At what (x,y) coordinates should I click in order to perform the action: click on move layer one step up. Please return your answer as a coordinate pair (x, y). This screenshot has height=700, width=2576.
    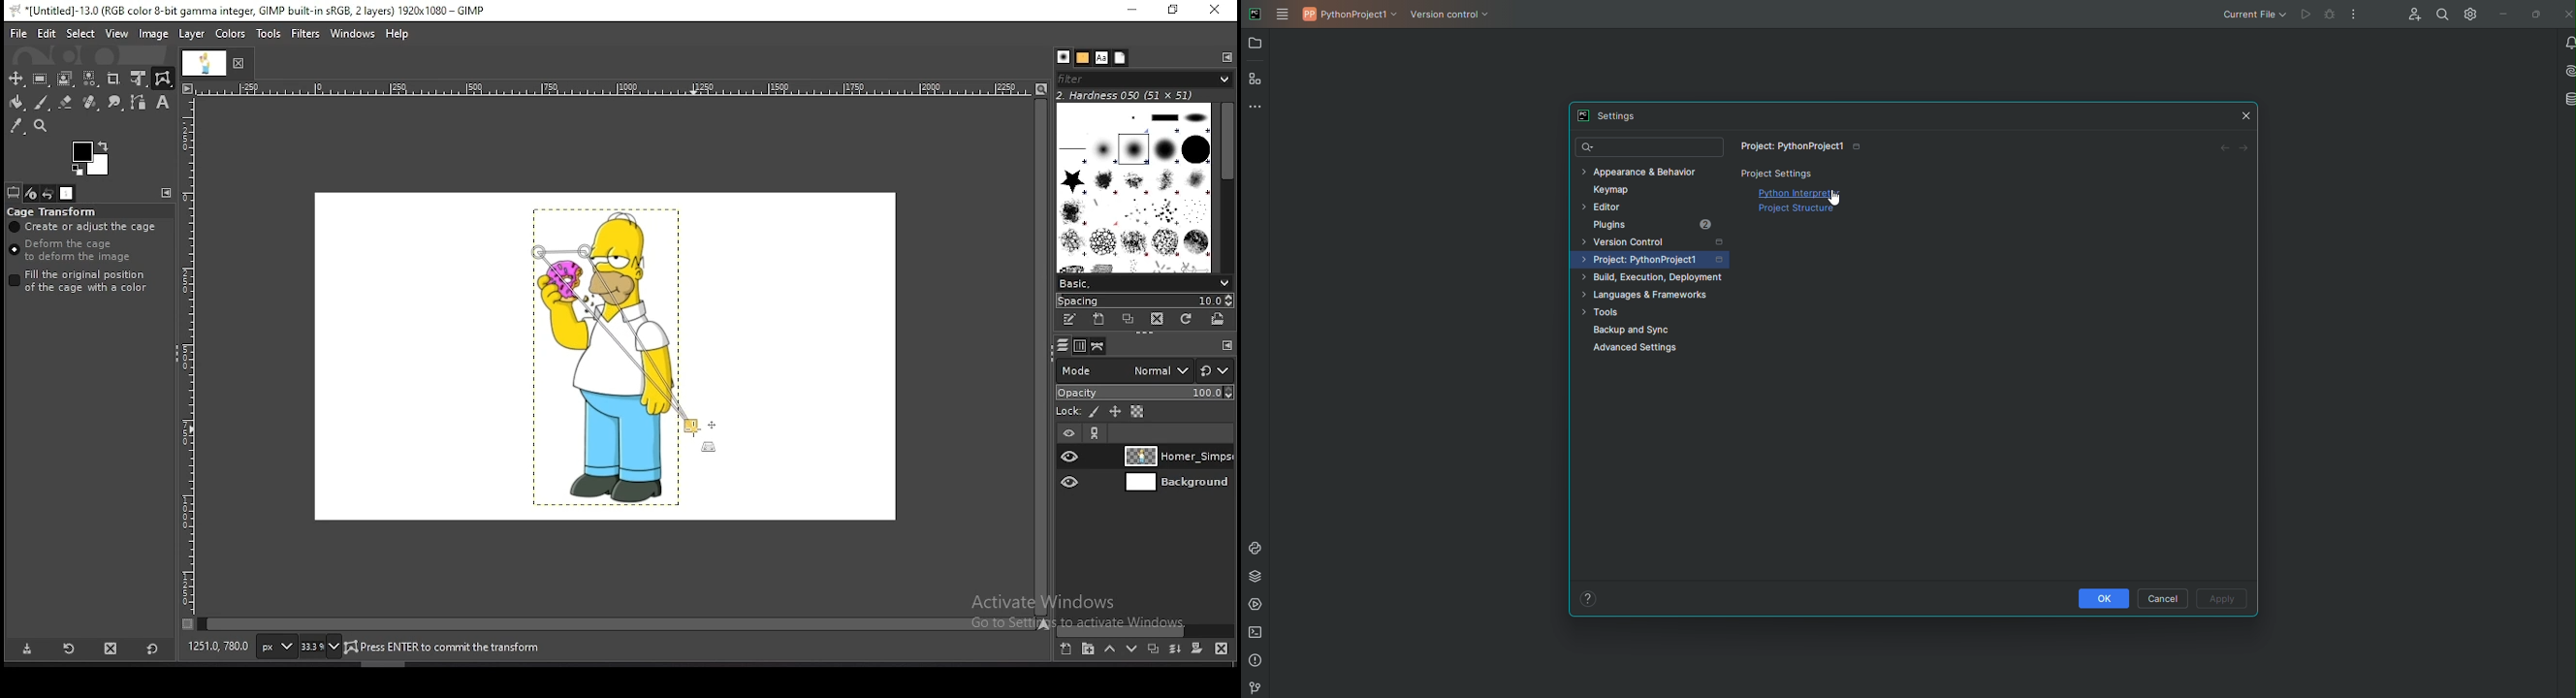
    Looking at the image, I should click on (1110, 651).